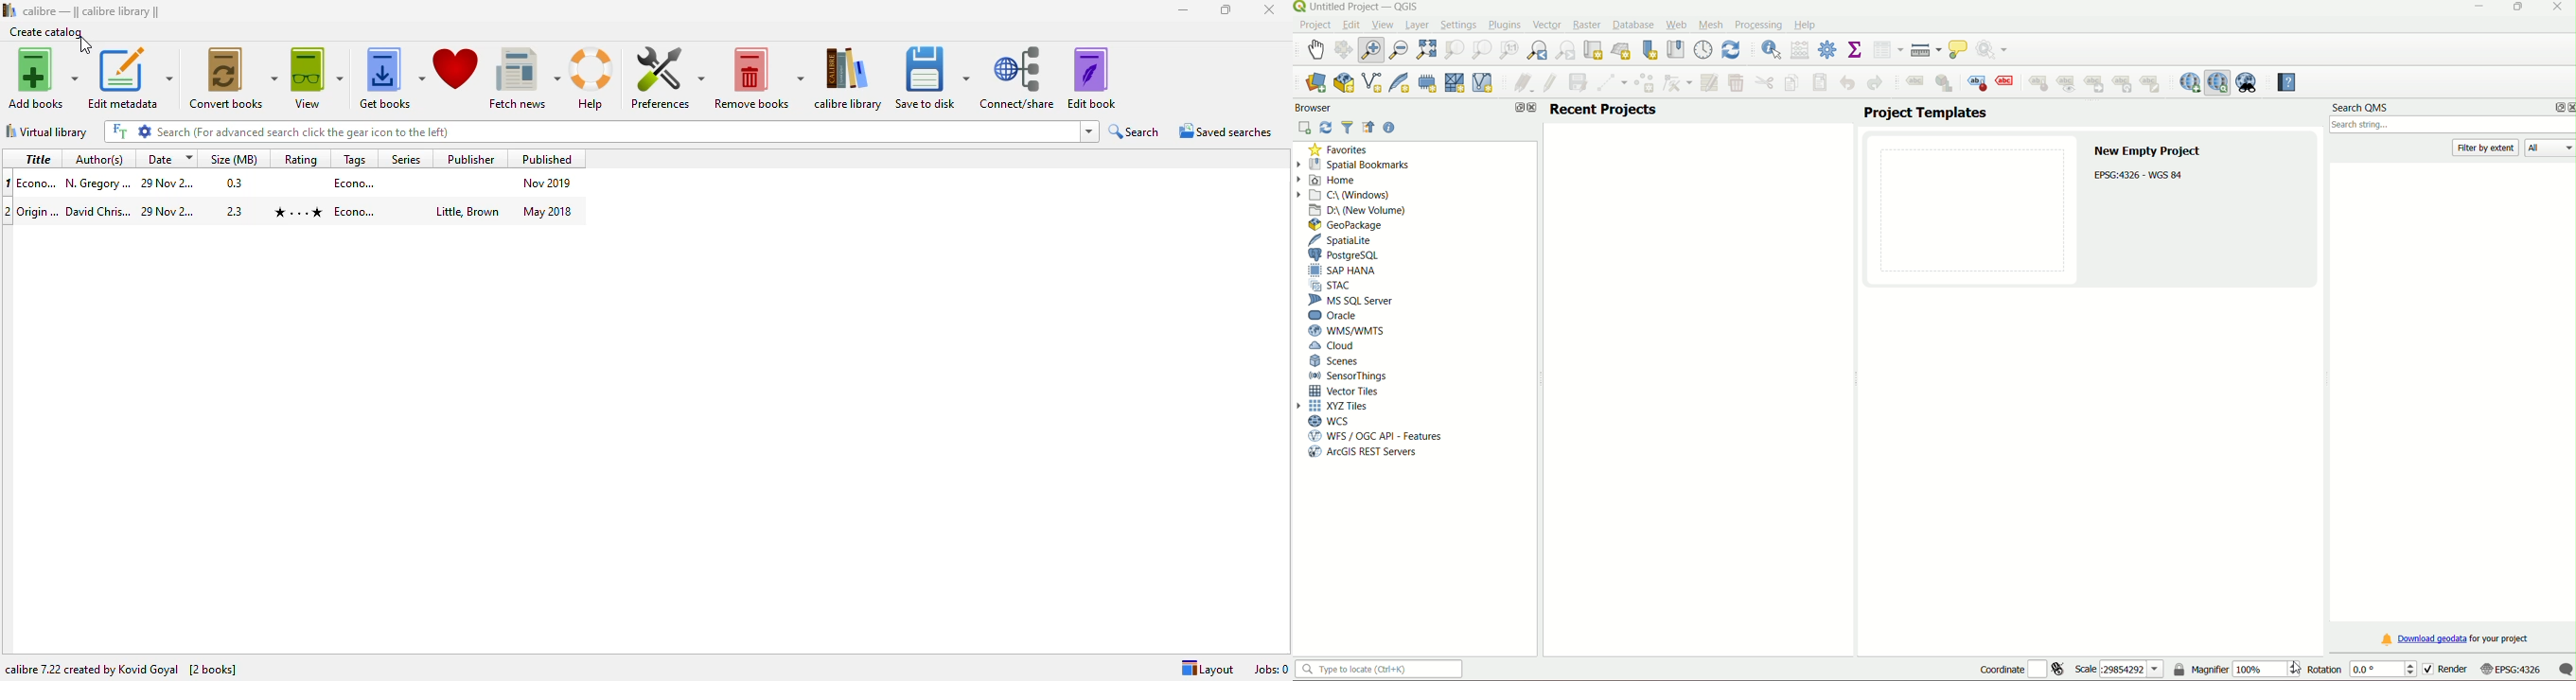 The width and height of the screenshot is (2576, 700). I want to click on show statistical summary, so click(1855, 50).